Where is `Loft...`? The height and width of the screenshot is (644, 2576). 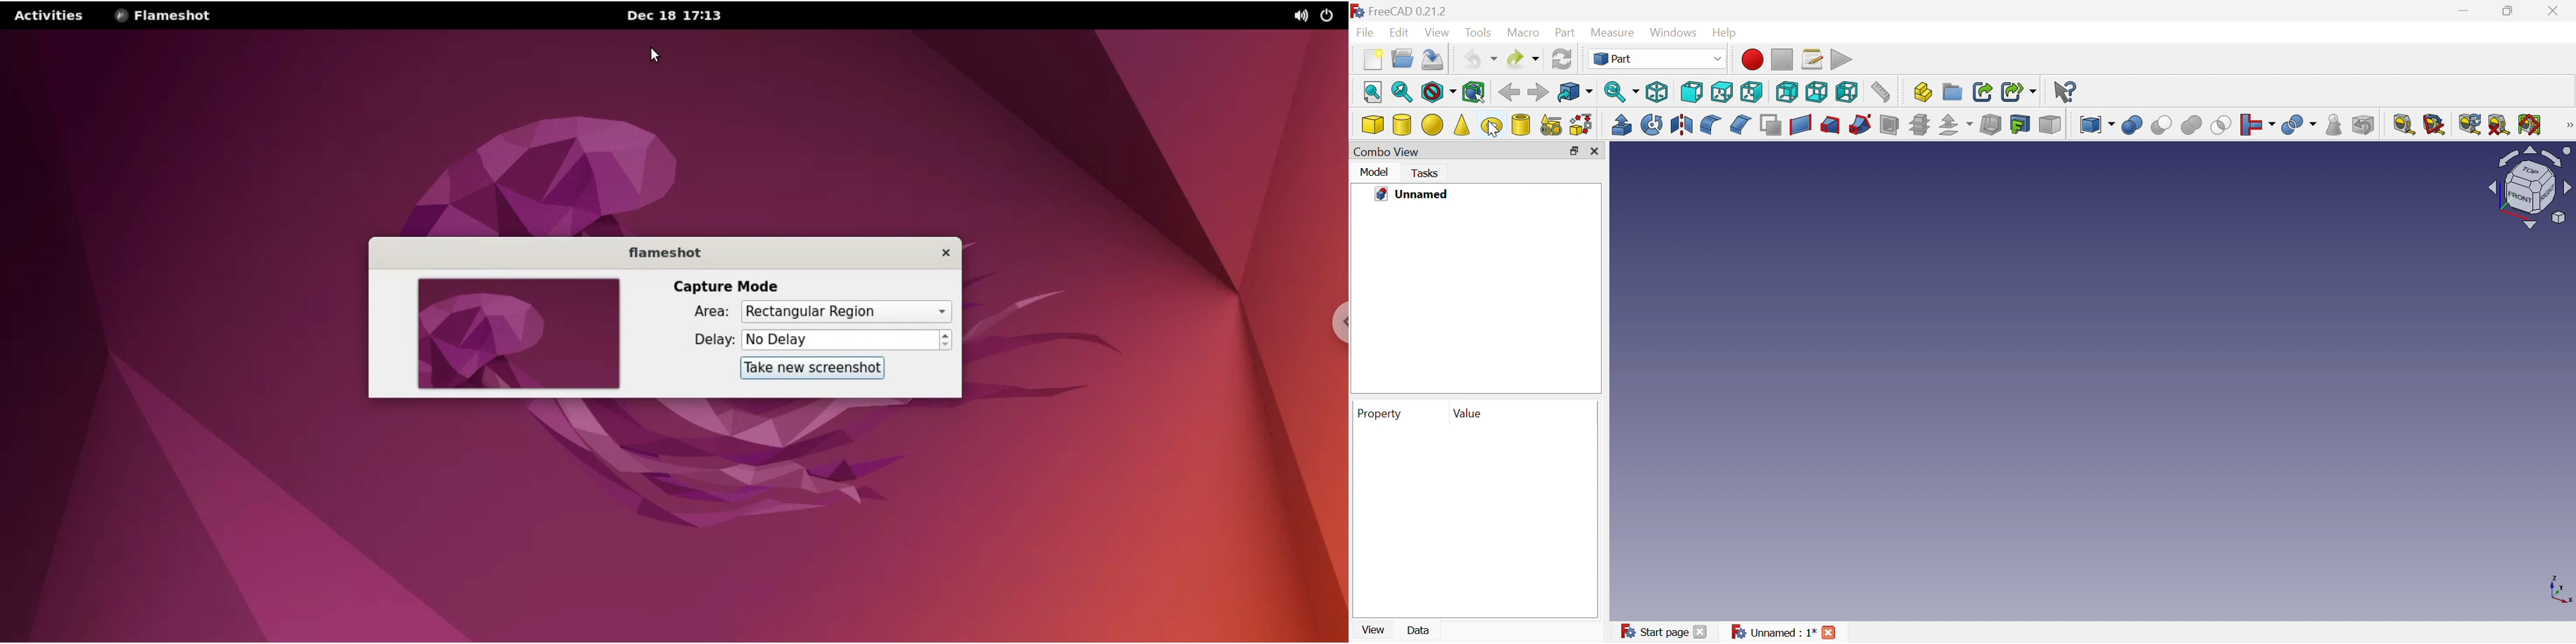 Loft... is located at coordinates (1831, 125).